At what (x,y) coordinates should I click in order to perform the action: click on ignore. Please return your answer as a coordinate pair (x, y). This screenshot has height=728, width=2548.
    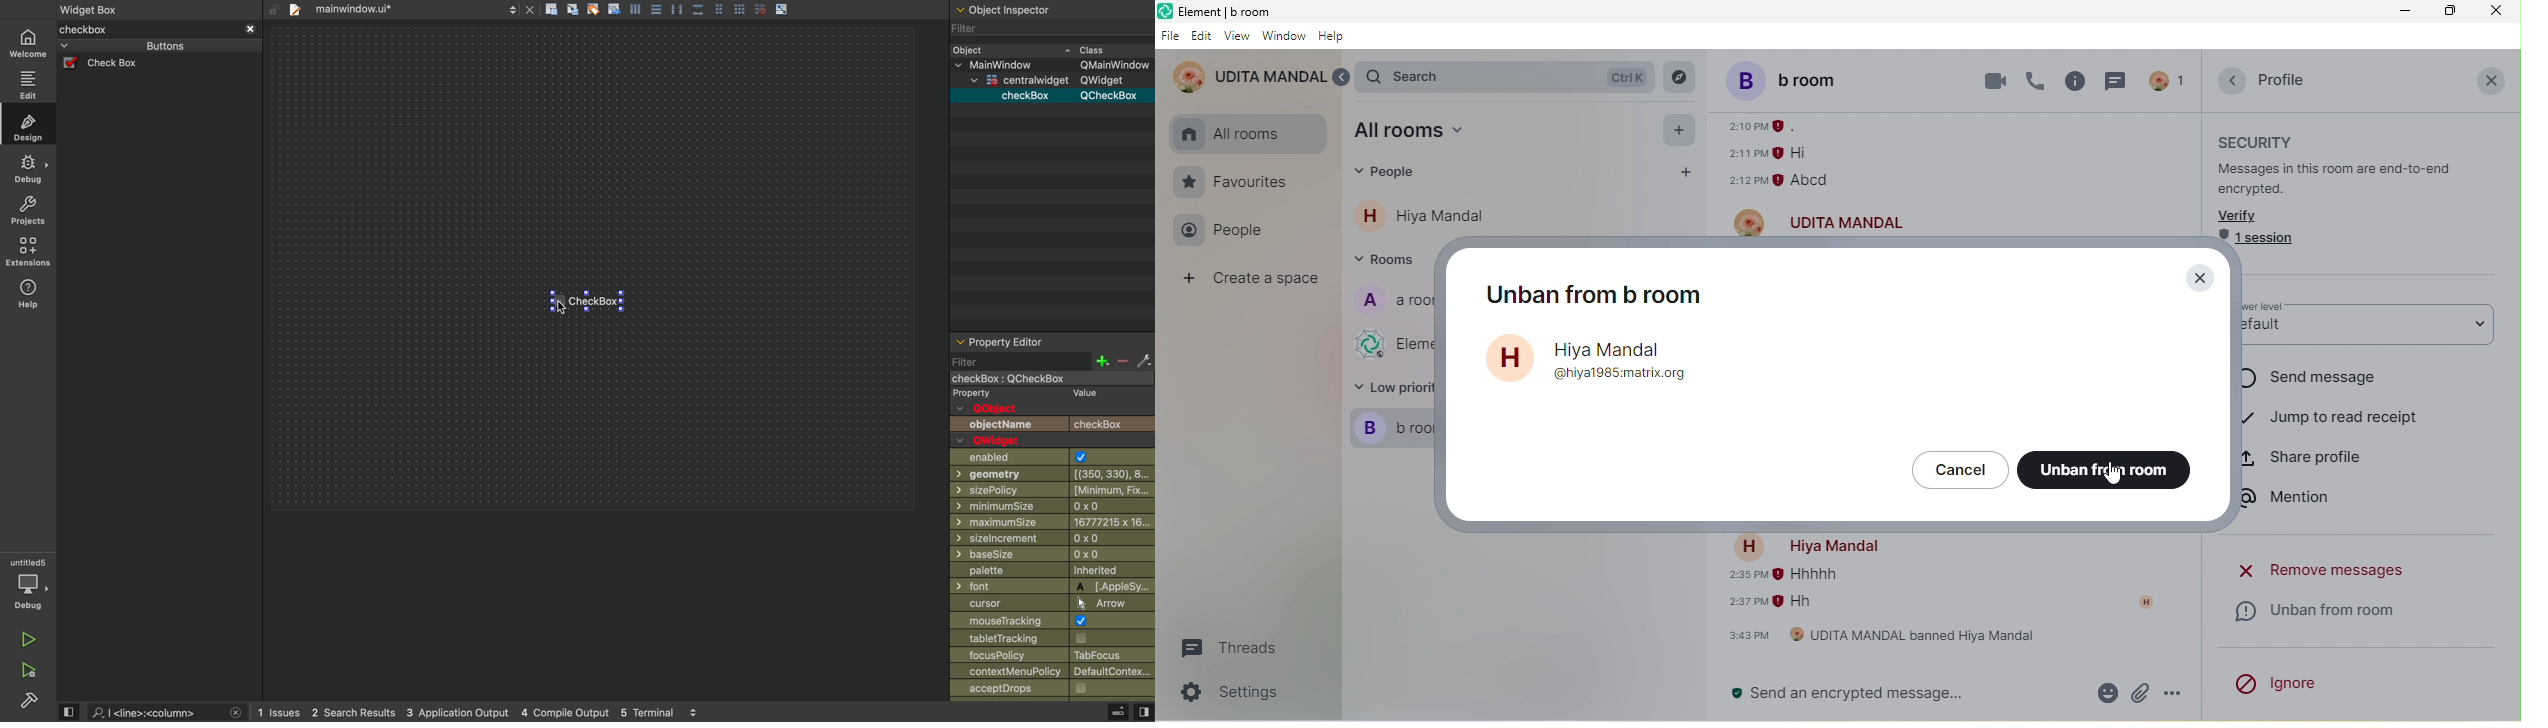
    Looking at the image, I should click on (2279, 680).